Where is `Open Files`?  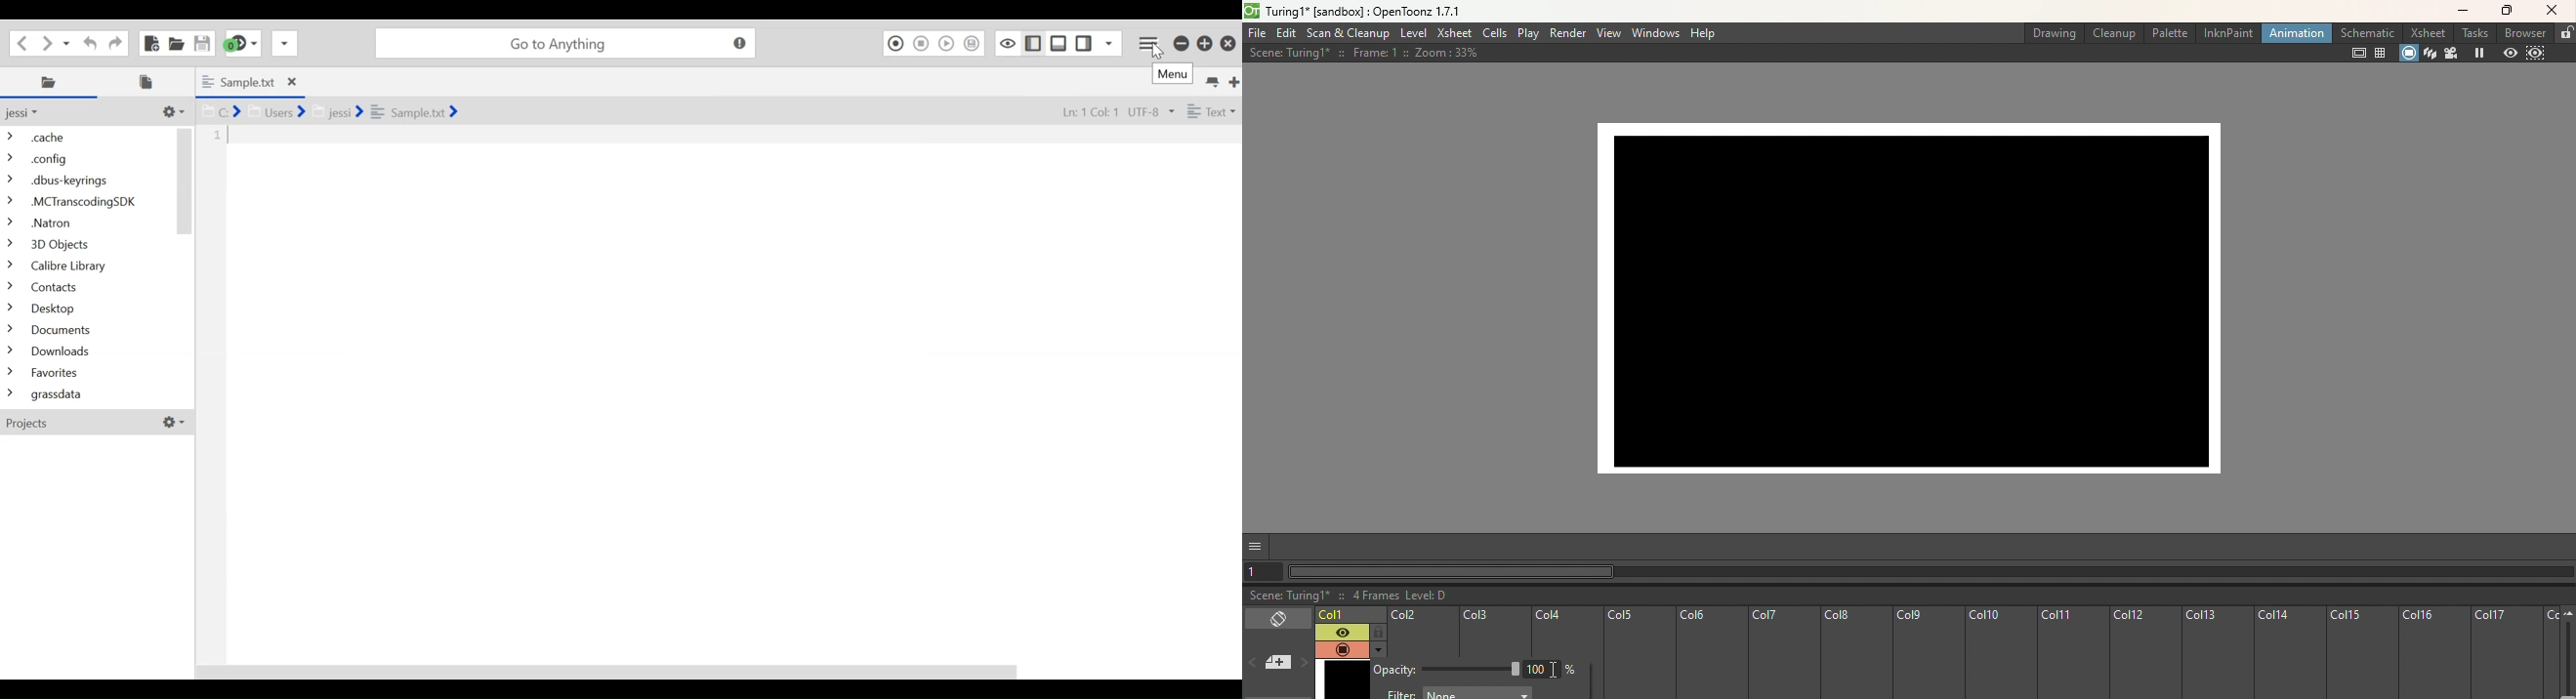
Open Files is located at coordinates (150, 82).